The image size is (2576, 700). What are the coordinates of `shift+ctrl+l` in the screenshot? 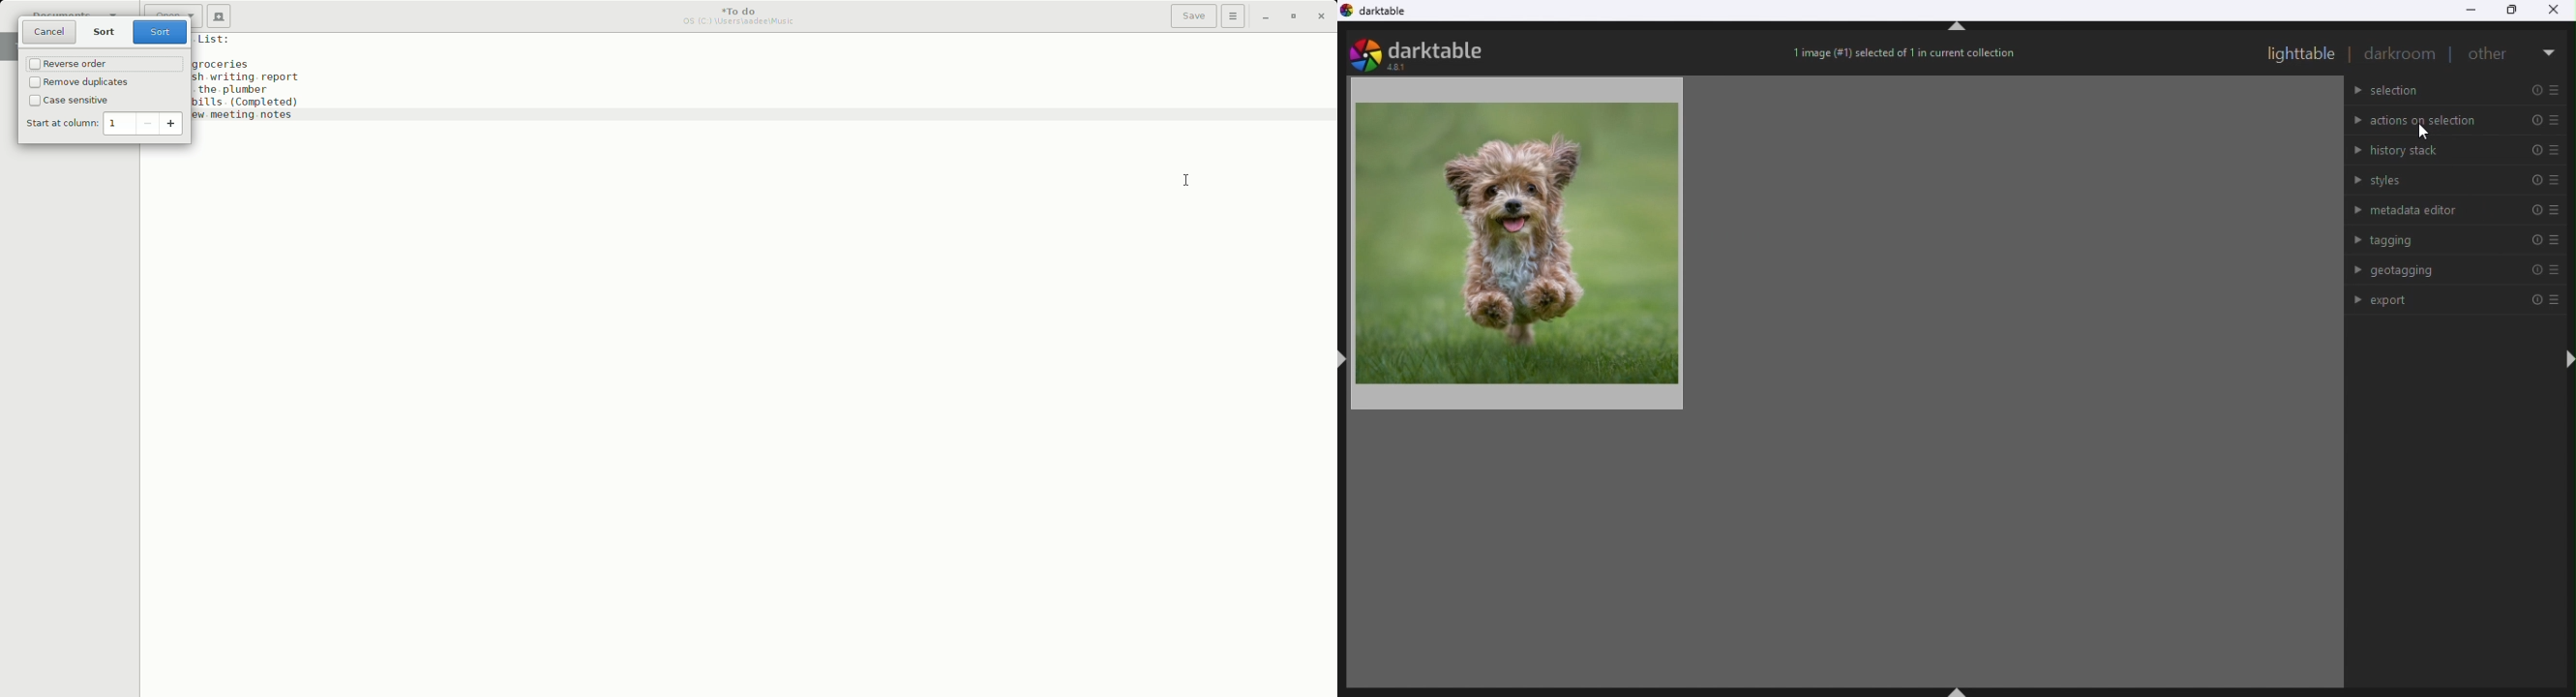 It's located at (1345, 357).